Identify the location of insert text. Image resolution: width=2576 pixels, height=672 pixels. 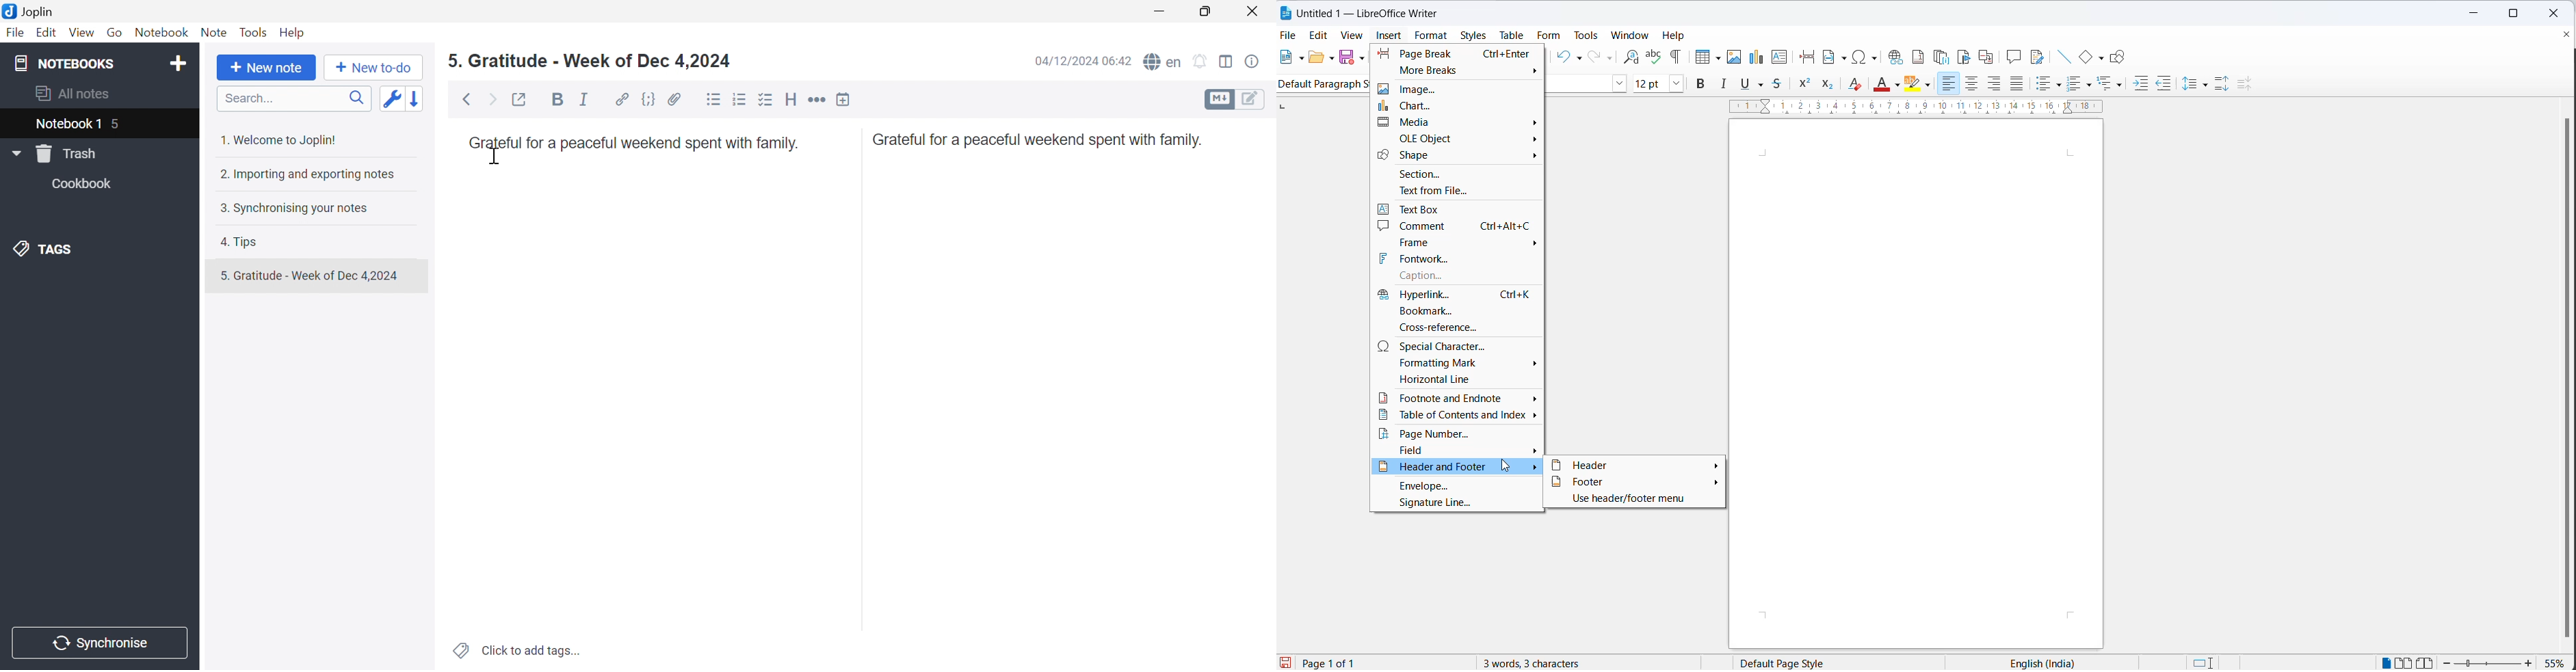
(1782, 57).